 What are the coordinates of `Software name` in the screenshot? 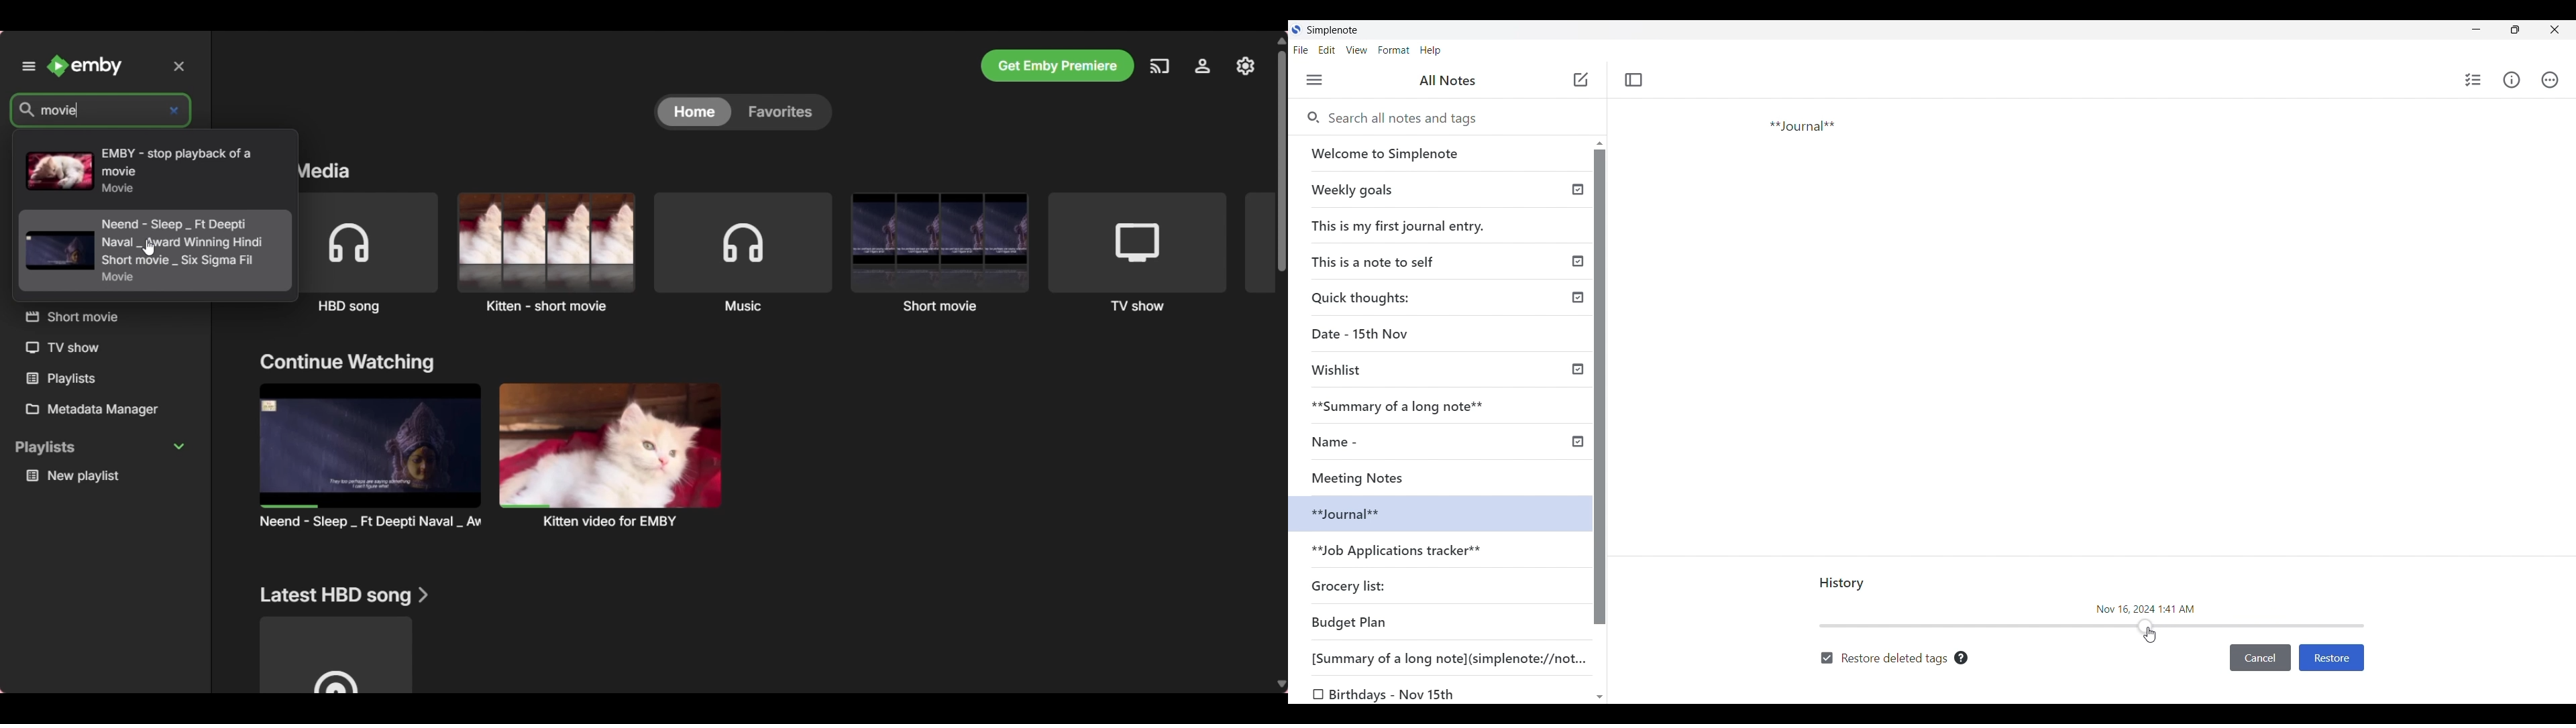 It's located at (1334, 30).